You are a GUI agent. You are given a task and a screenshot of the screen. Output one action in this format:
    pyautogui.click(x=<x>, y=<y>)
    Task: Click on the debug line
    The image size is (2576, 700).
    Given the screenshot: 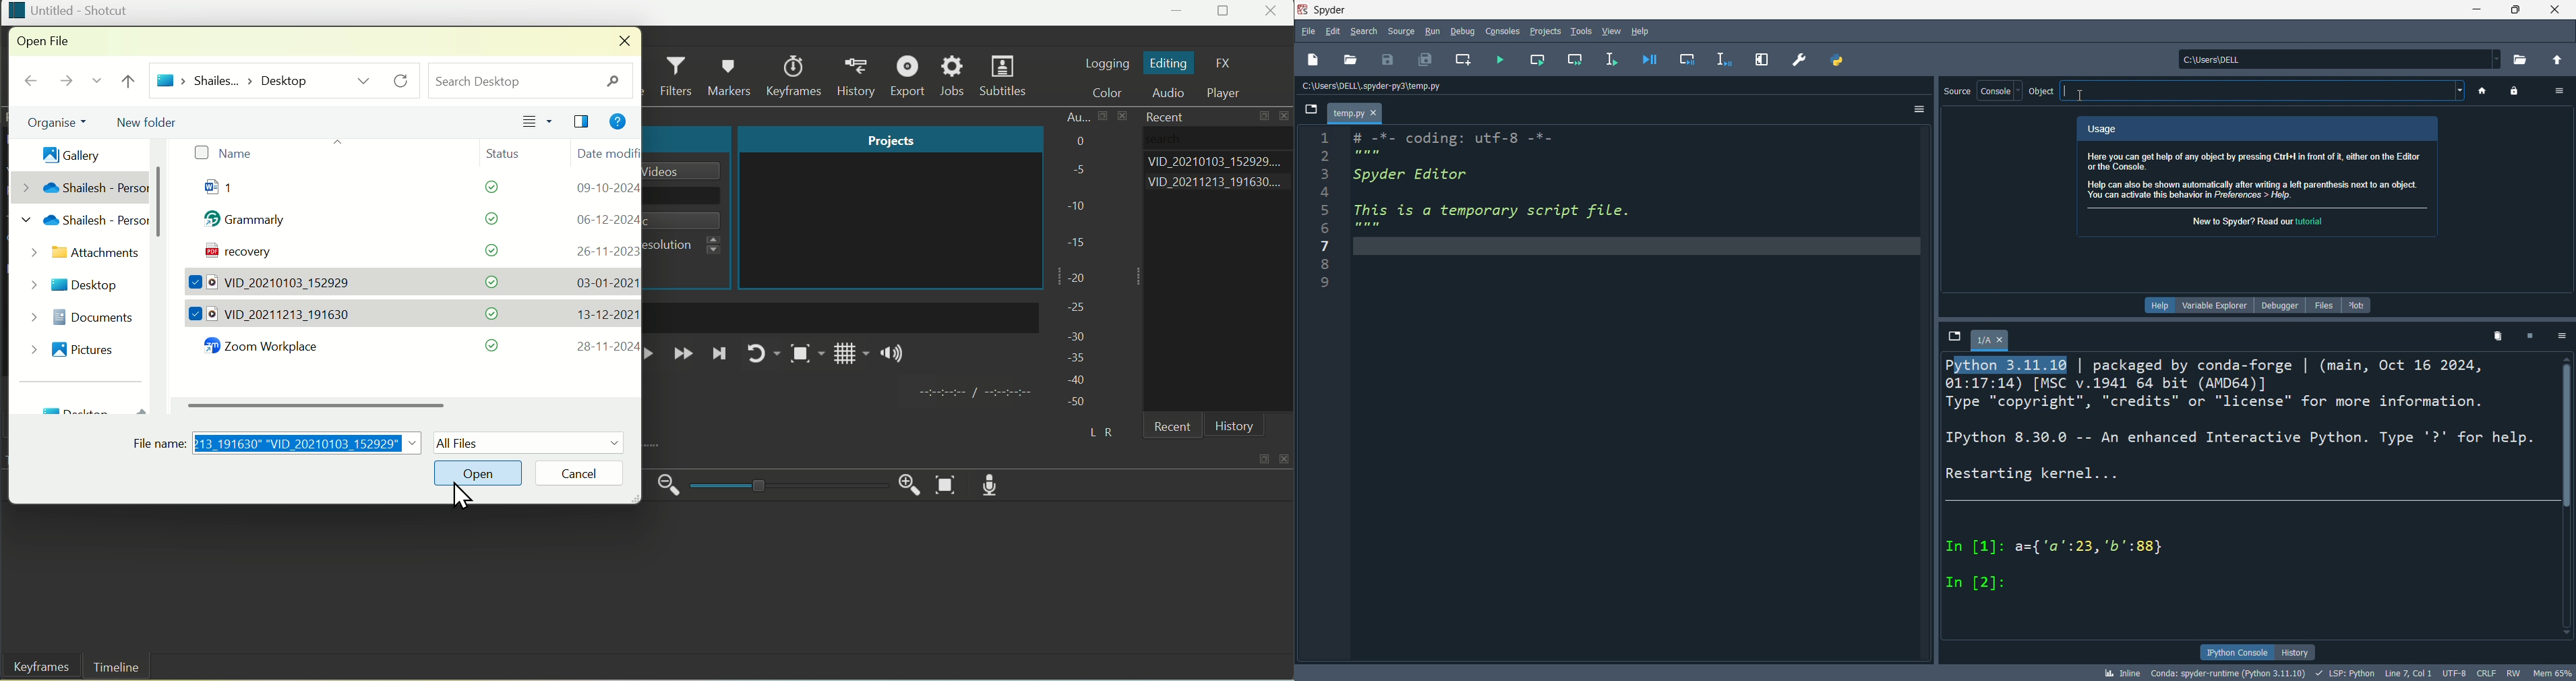 What is the action you would take?
    pyautogui.click(x=1722, y=58)
    